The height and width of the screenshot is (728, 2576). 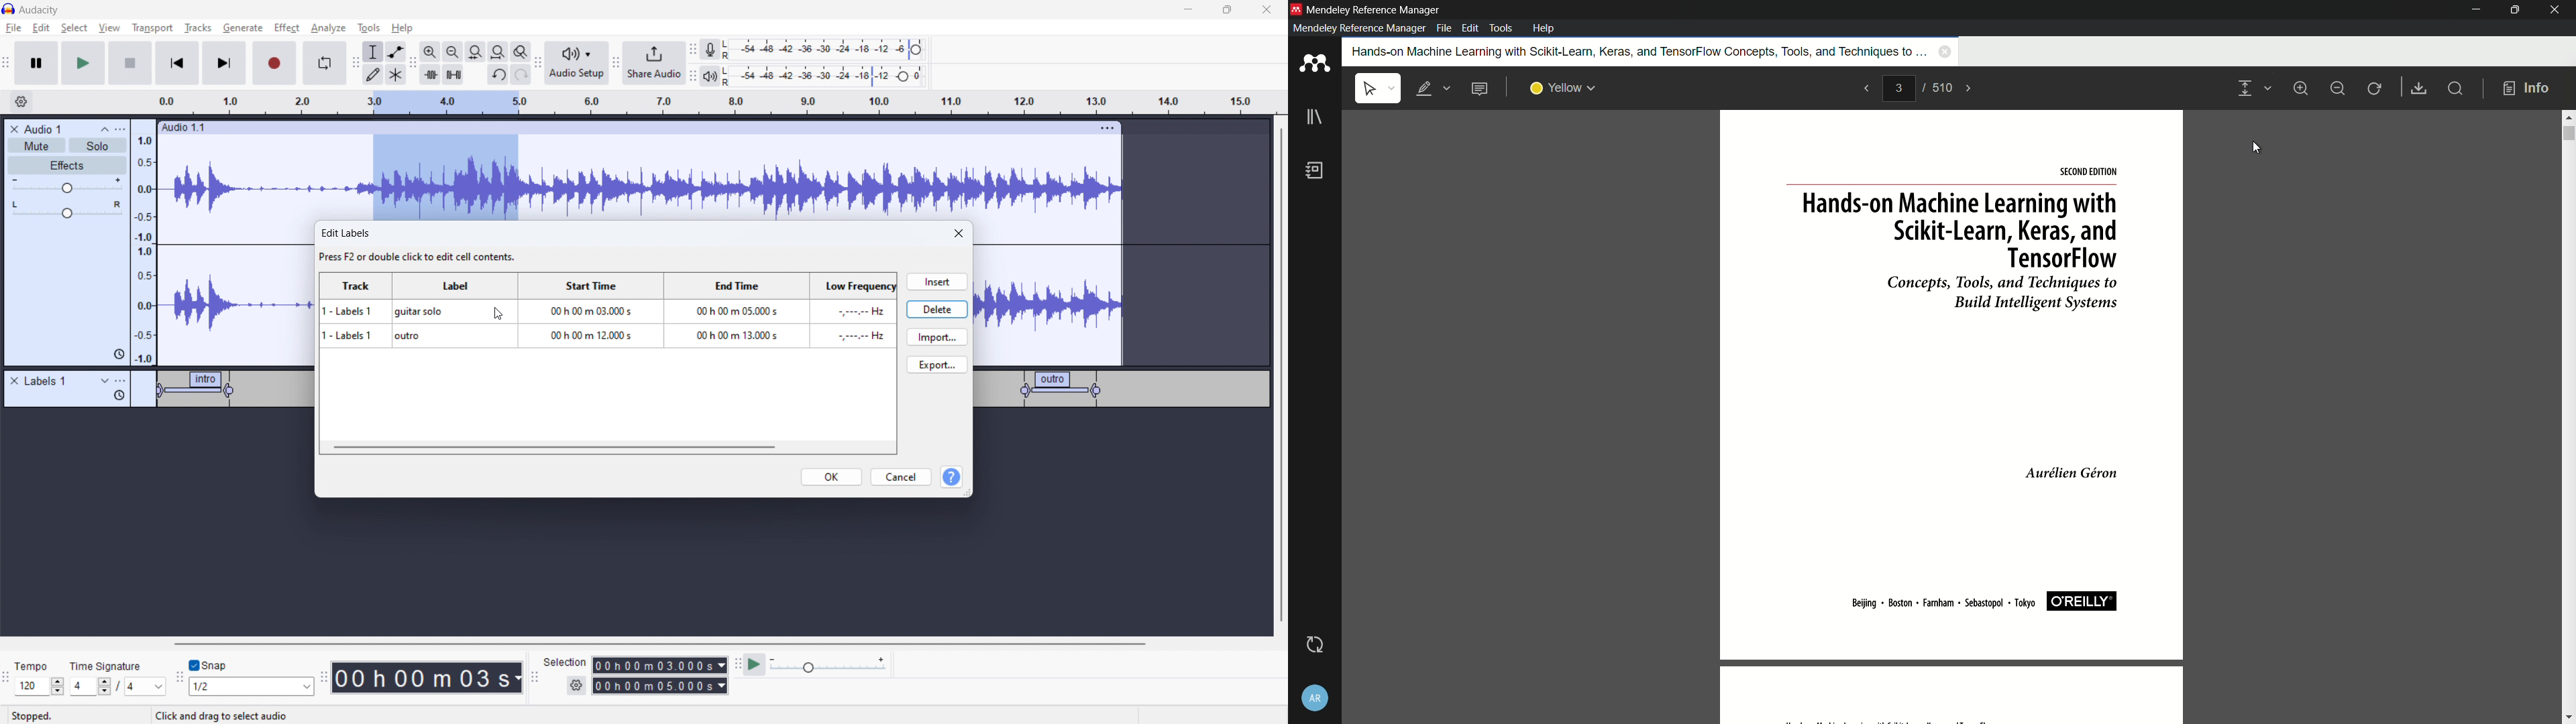 What do you see at coordinates (7, 65) in the screenshot?
I see `transport toolbar` at bounding box center [7, 65].